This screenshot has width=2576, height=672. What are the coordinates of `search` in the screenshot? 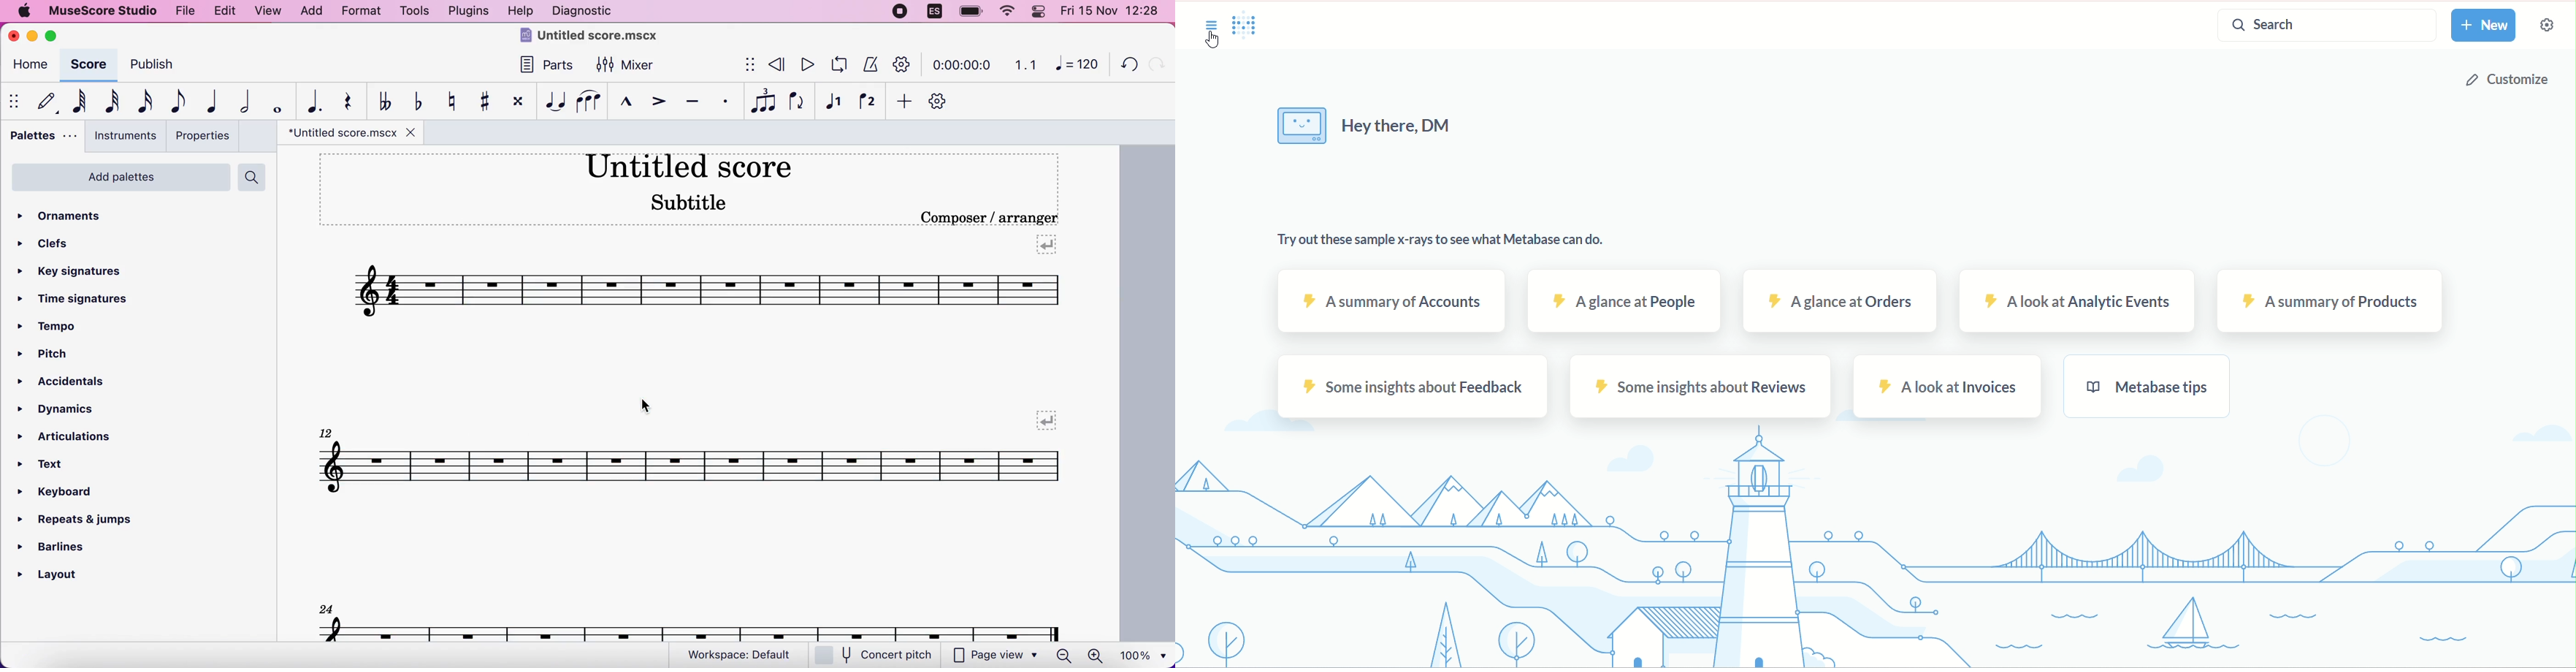 It's located at (254, 177).